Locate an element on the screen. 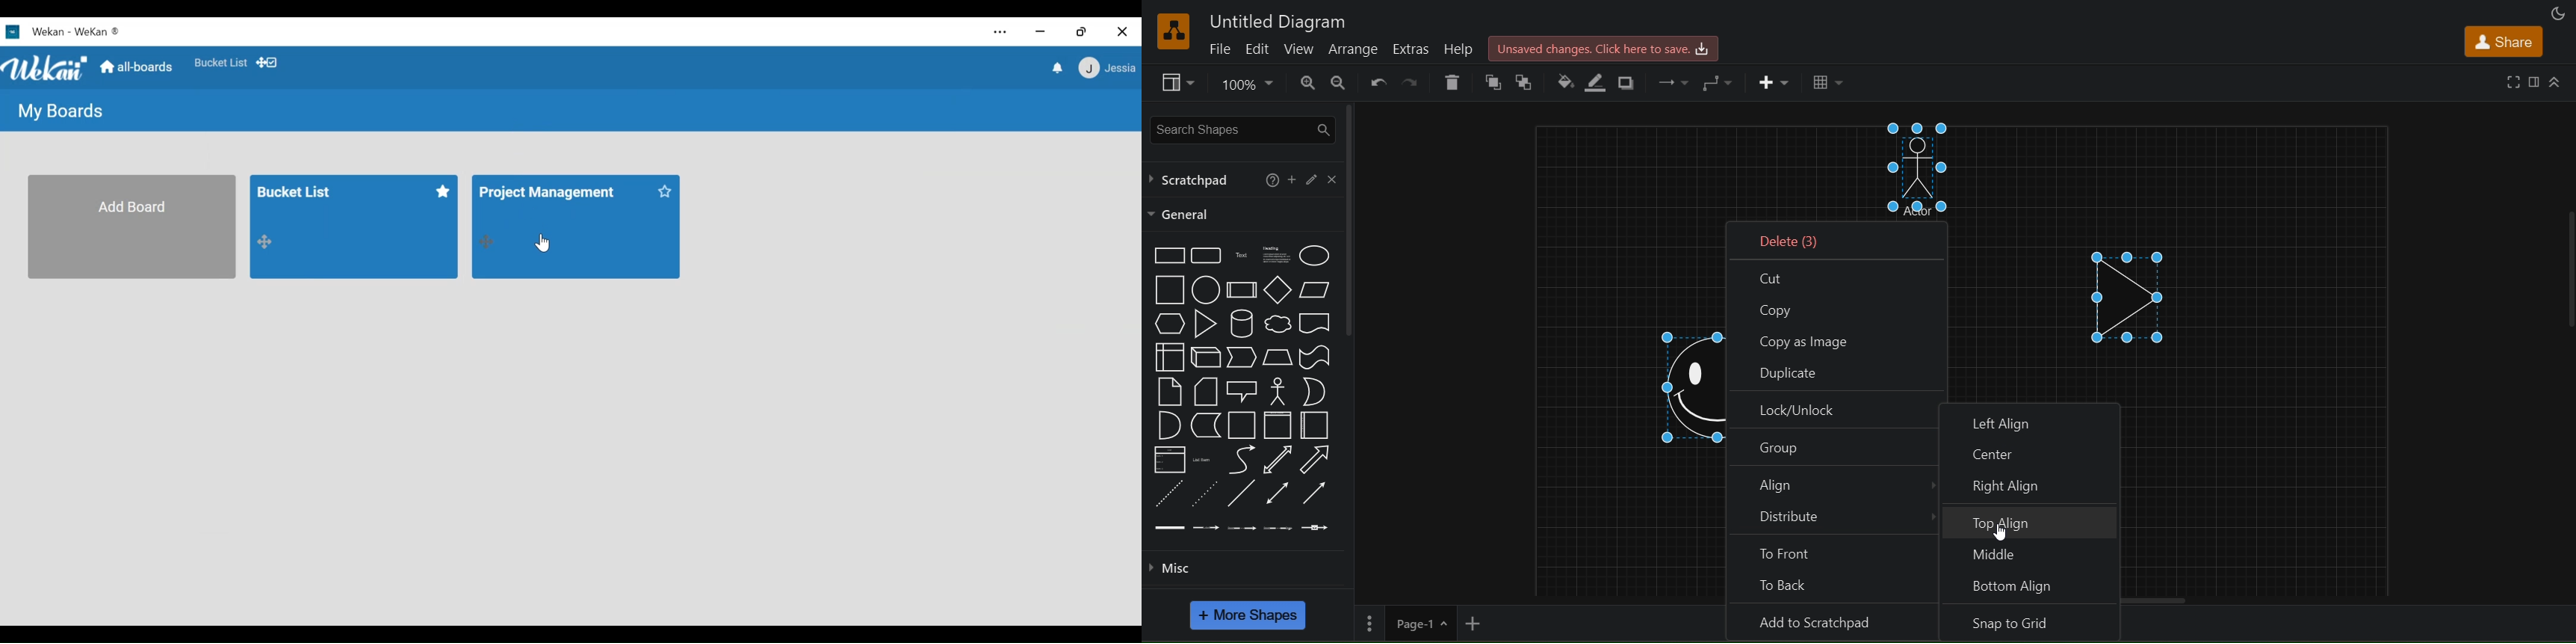 This screenshot has width=2576, height=644. help is located at coordinates (1269, 178).